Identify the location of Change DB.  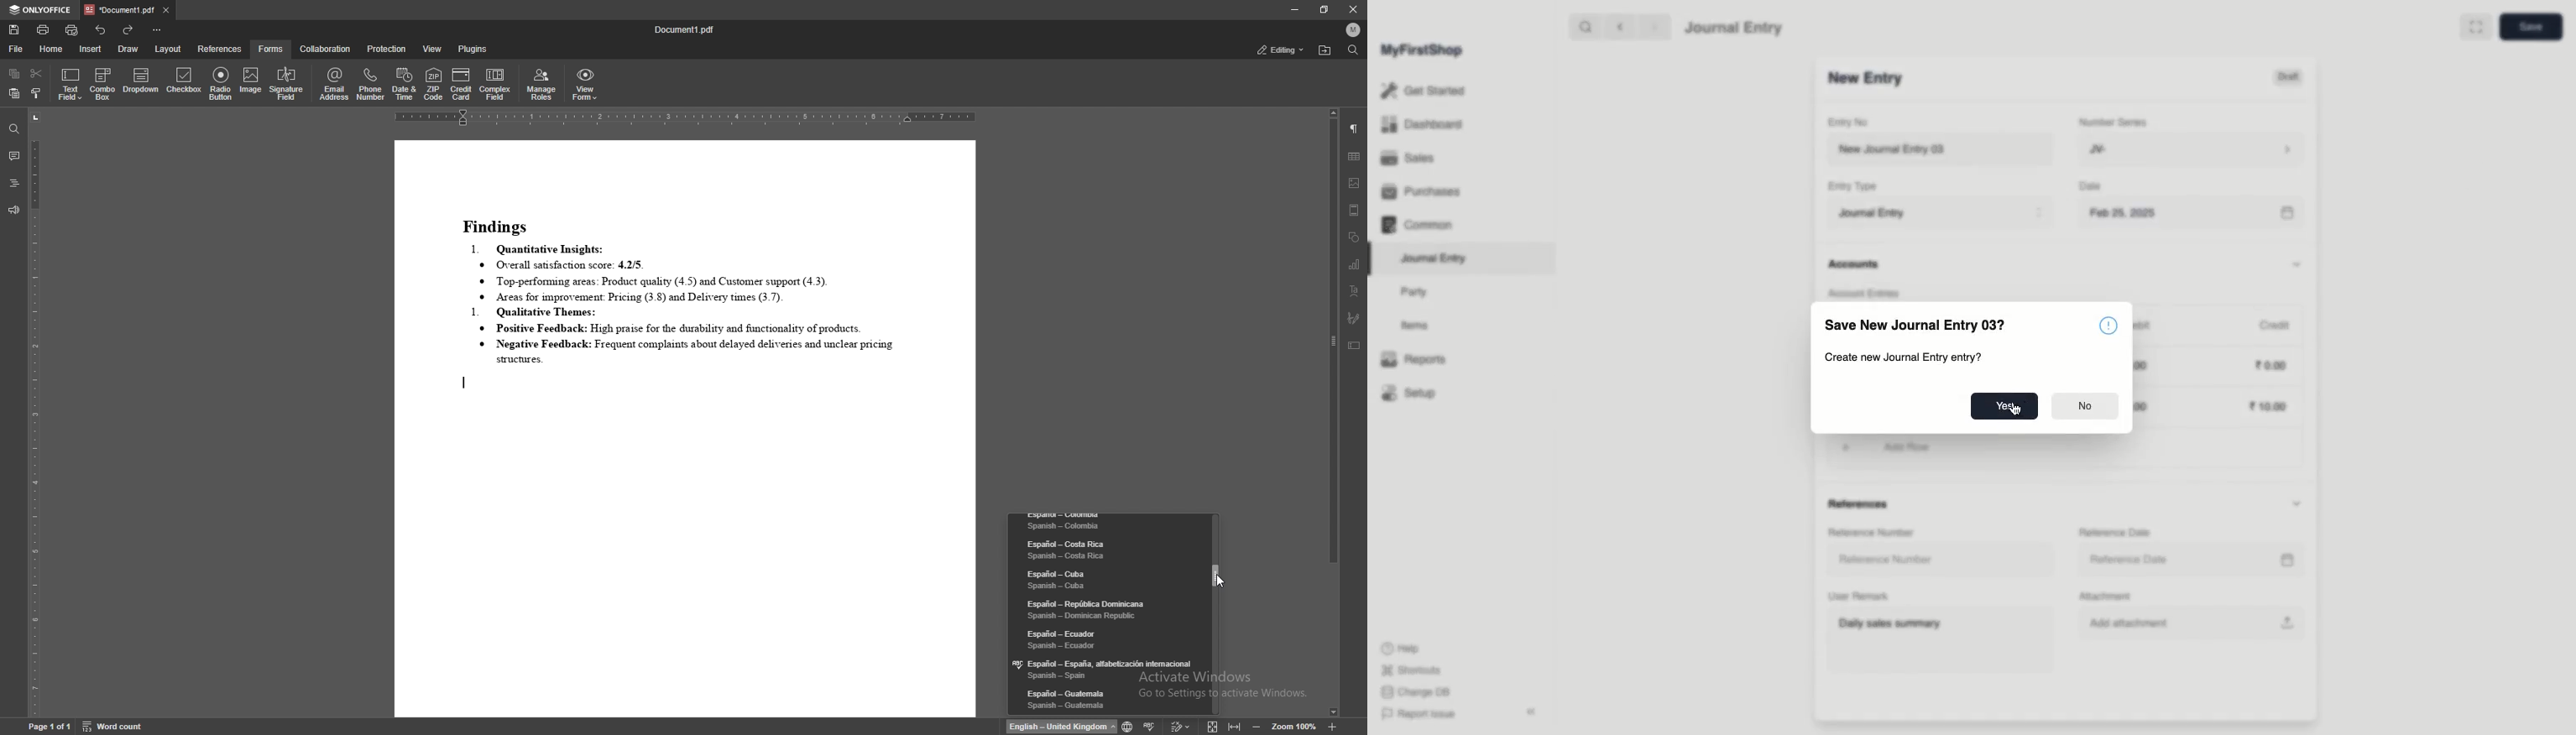
(1416, 693).